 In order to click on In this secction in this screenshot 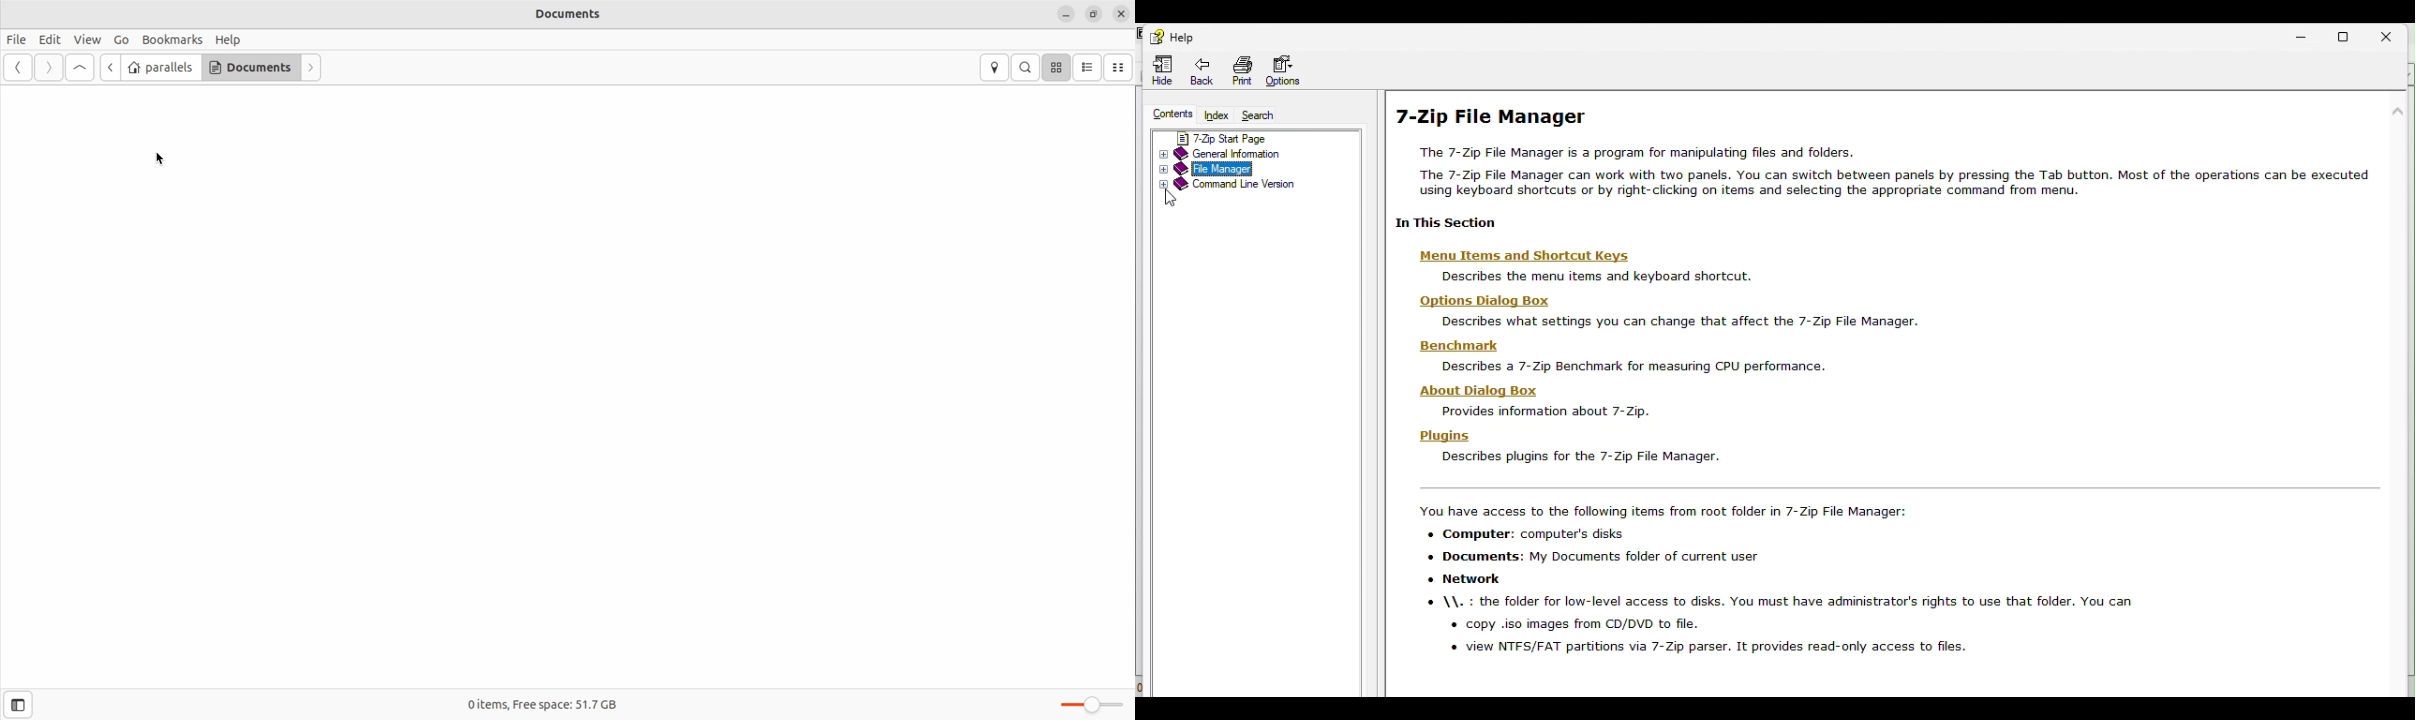, I will do `click(1450, 223)`.